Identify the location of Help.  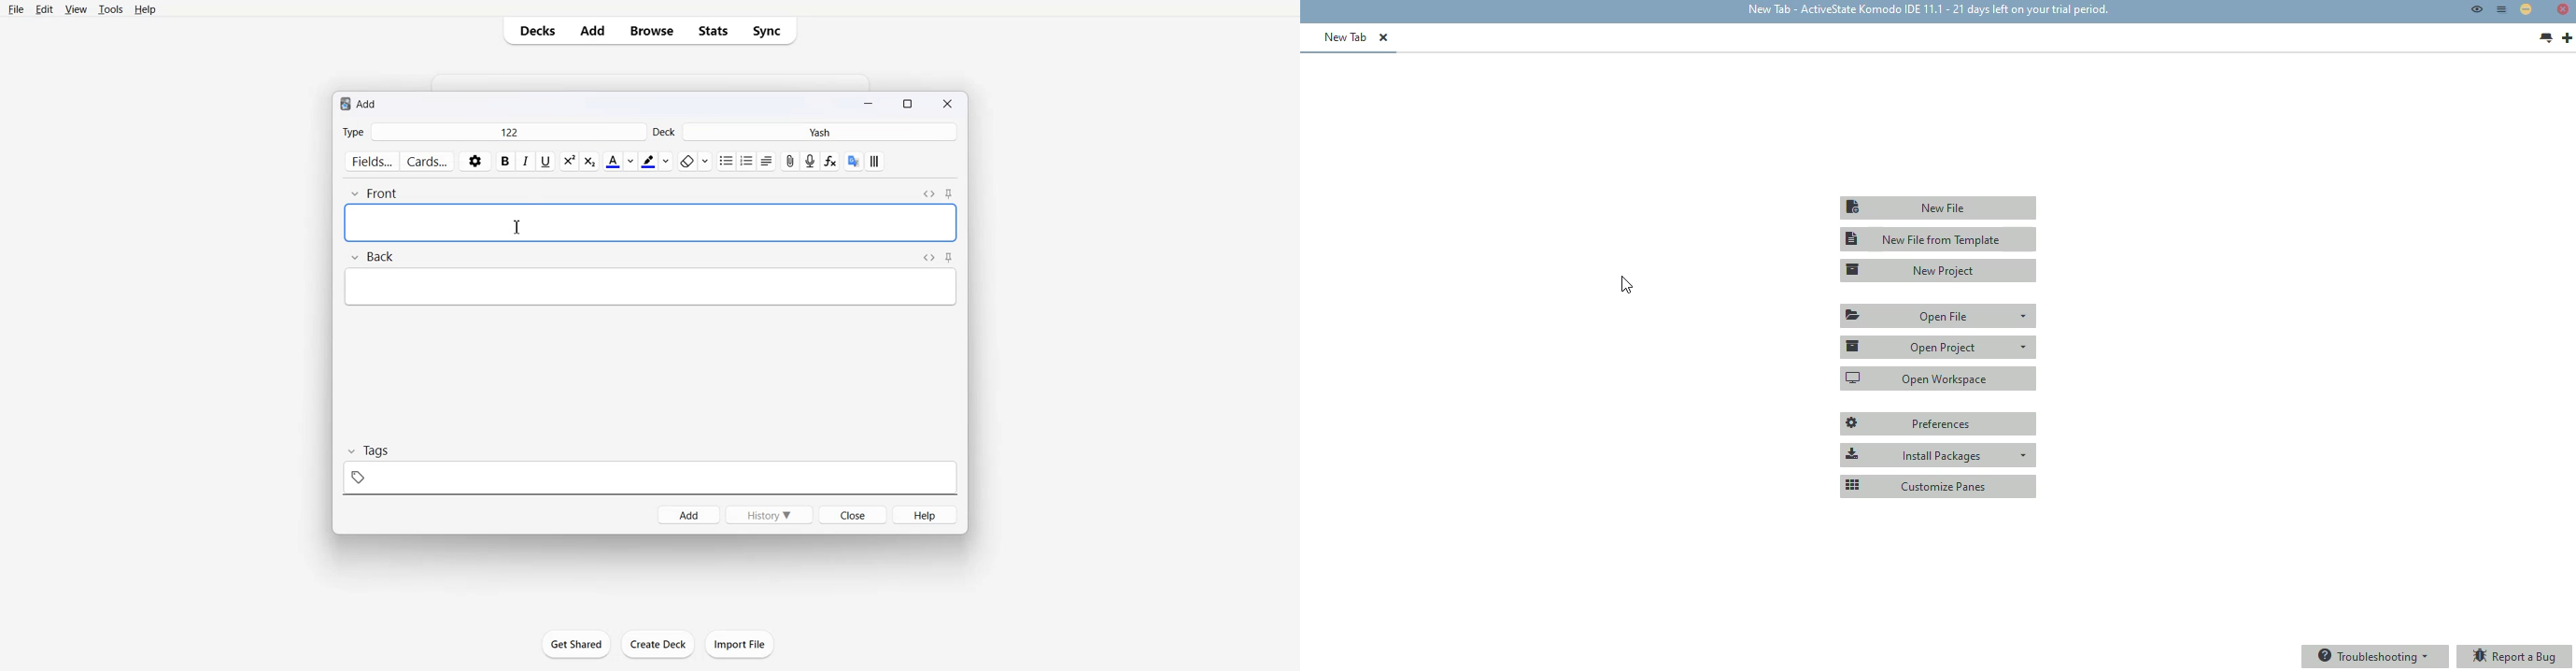
(146, 9).